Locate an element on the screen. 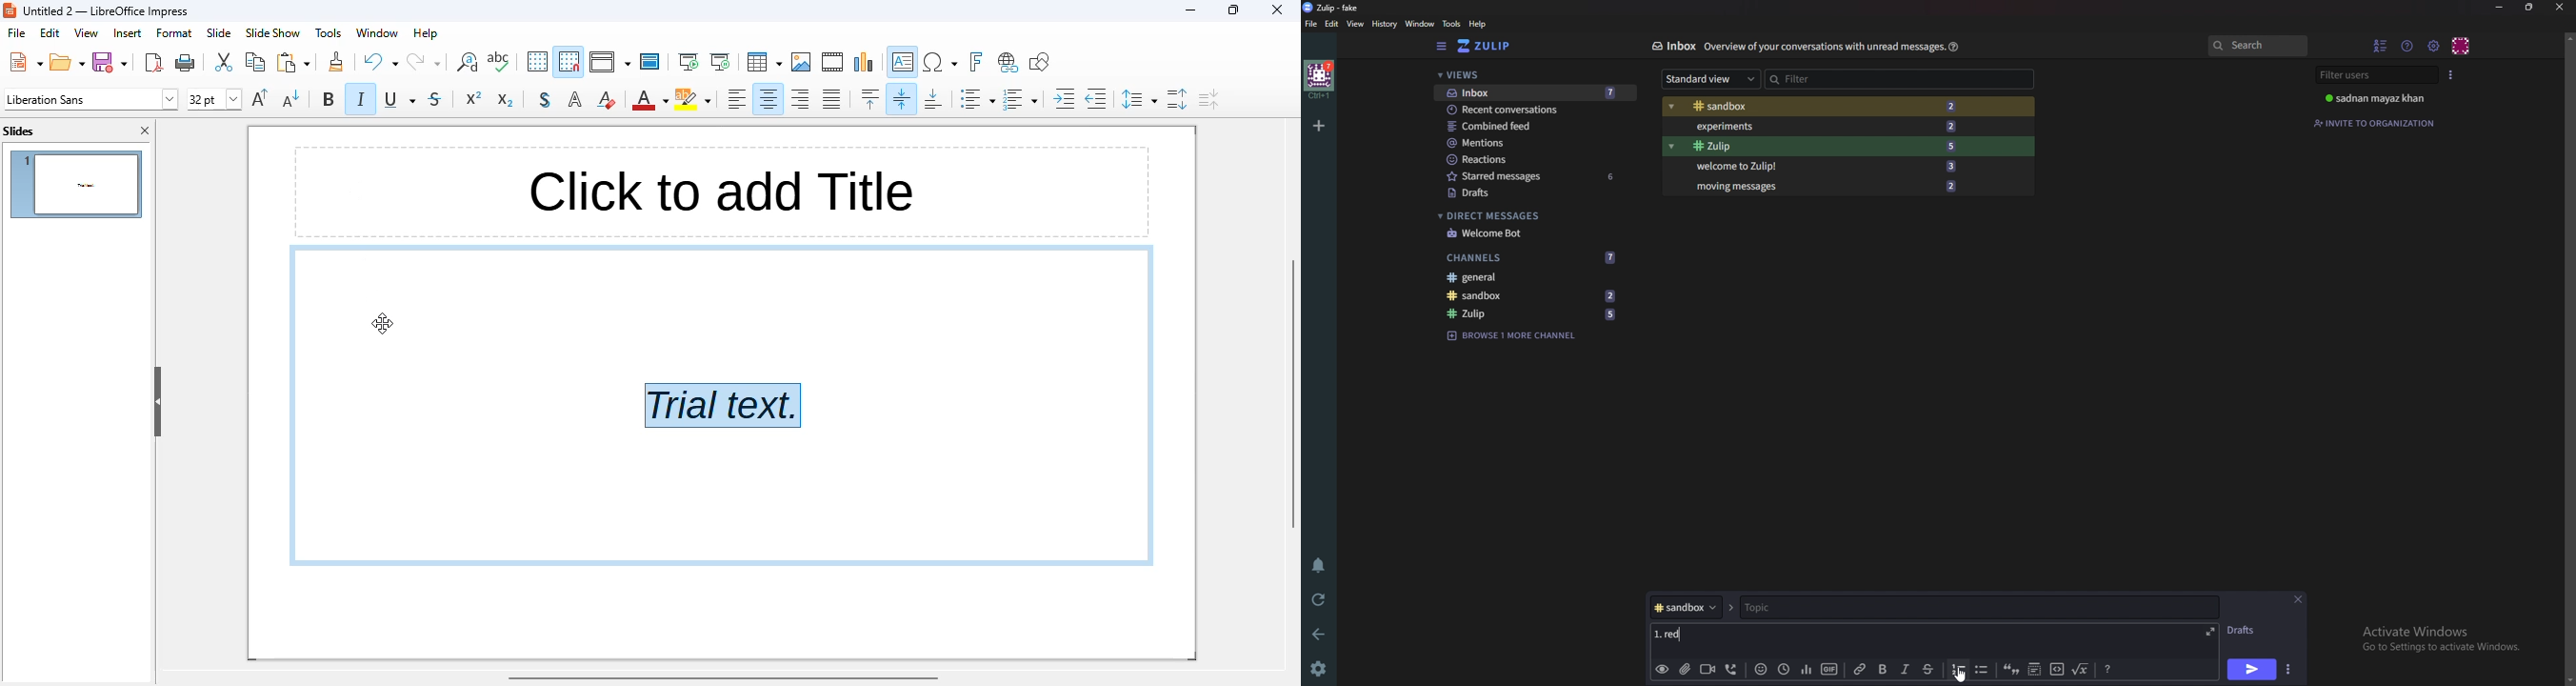  User list style is located at coordinates (2452, 74).